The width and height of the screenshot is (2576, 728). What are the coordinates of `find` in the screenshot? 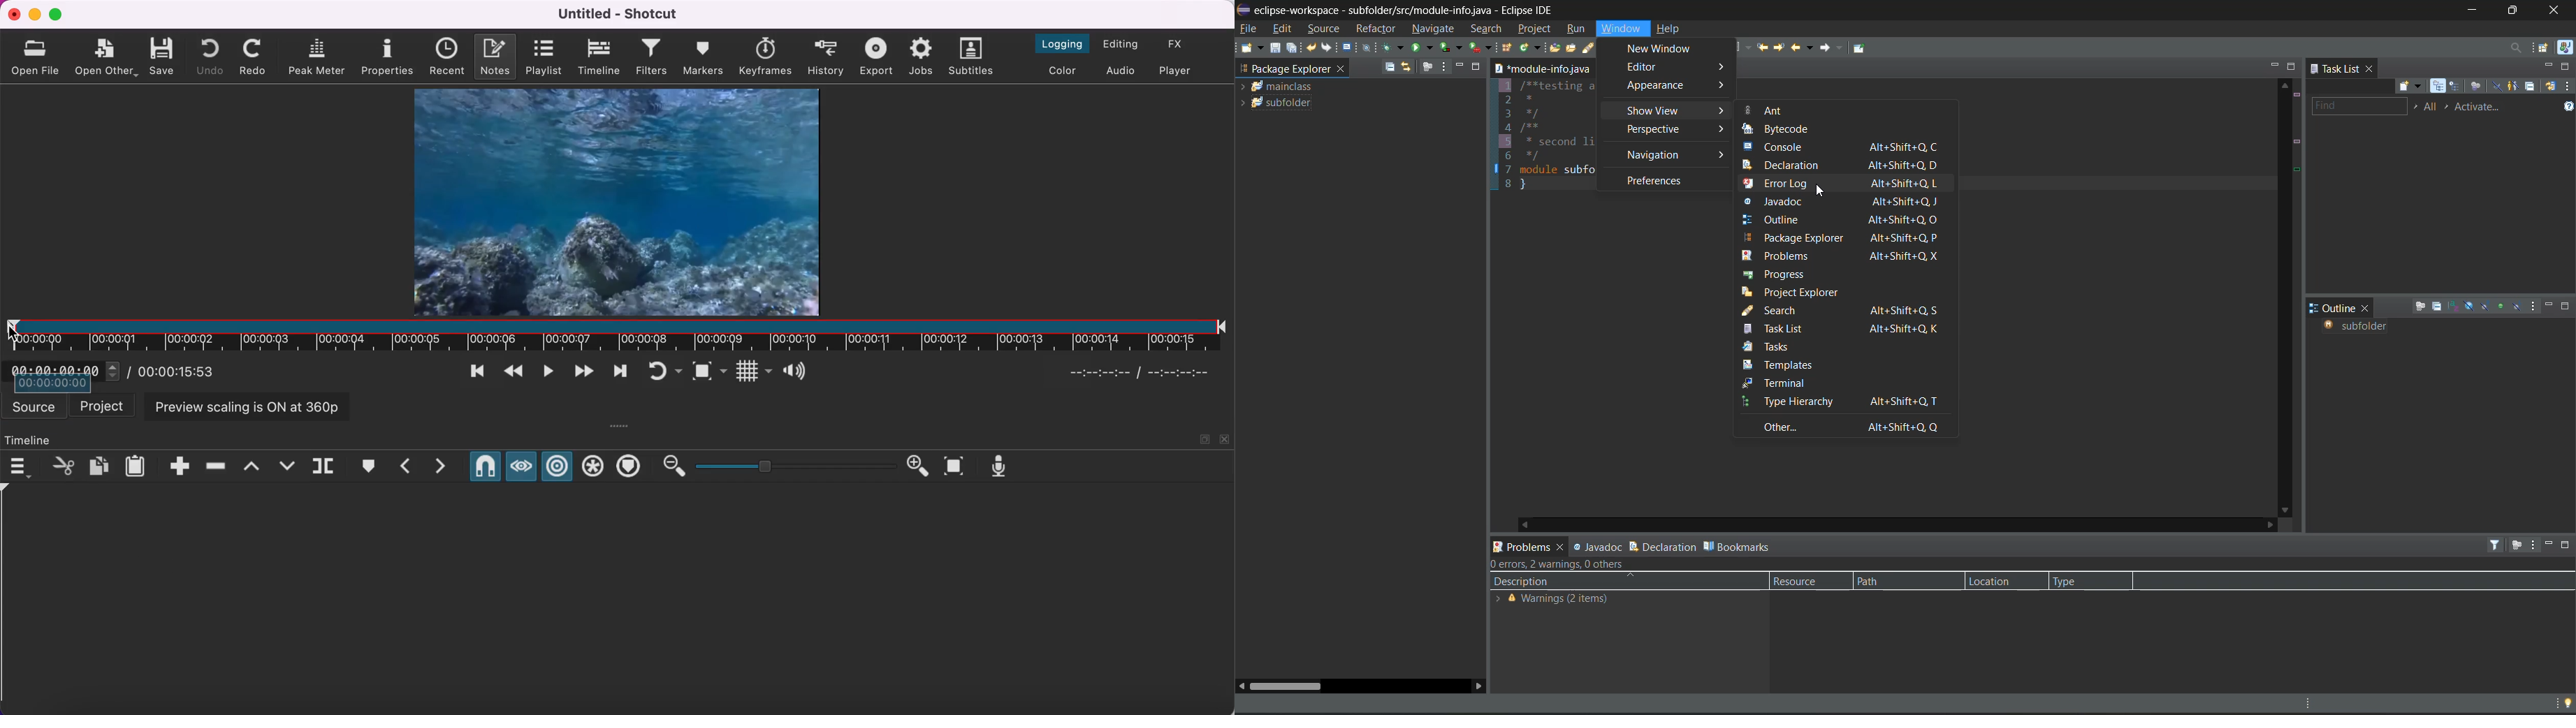 It's located at (2358, 108).